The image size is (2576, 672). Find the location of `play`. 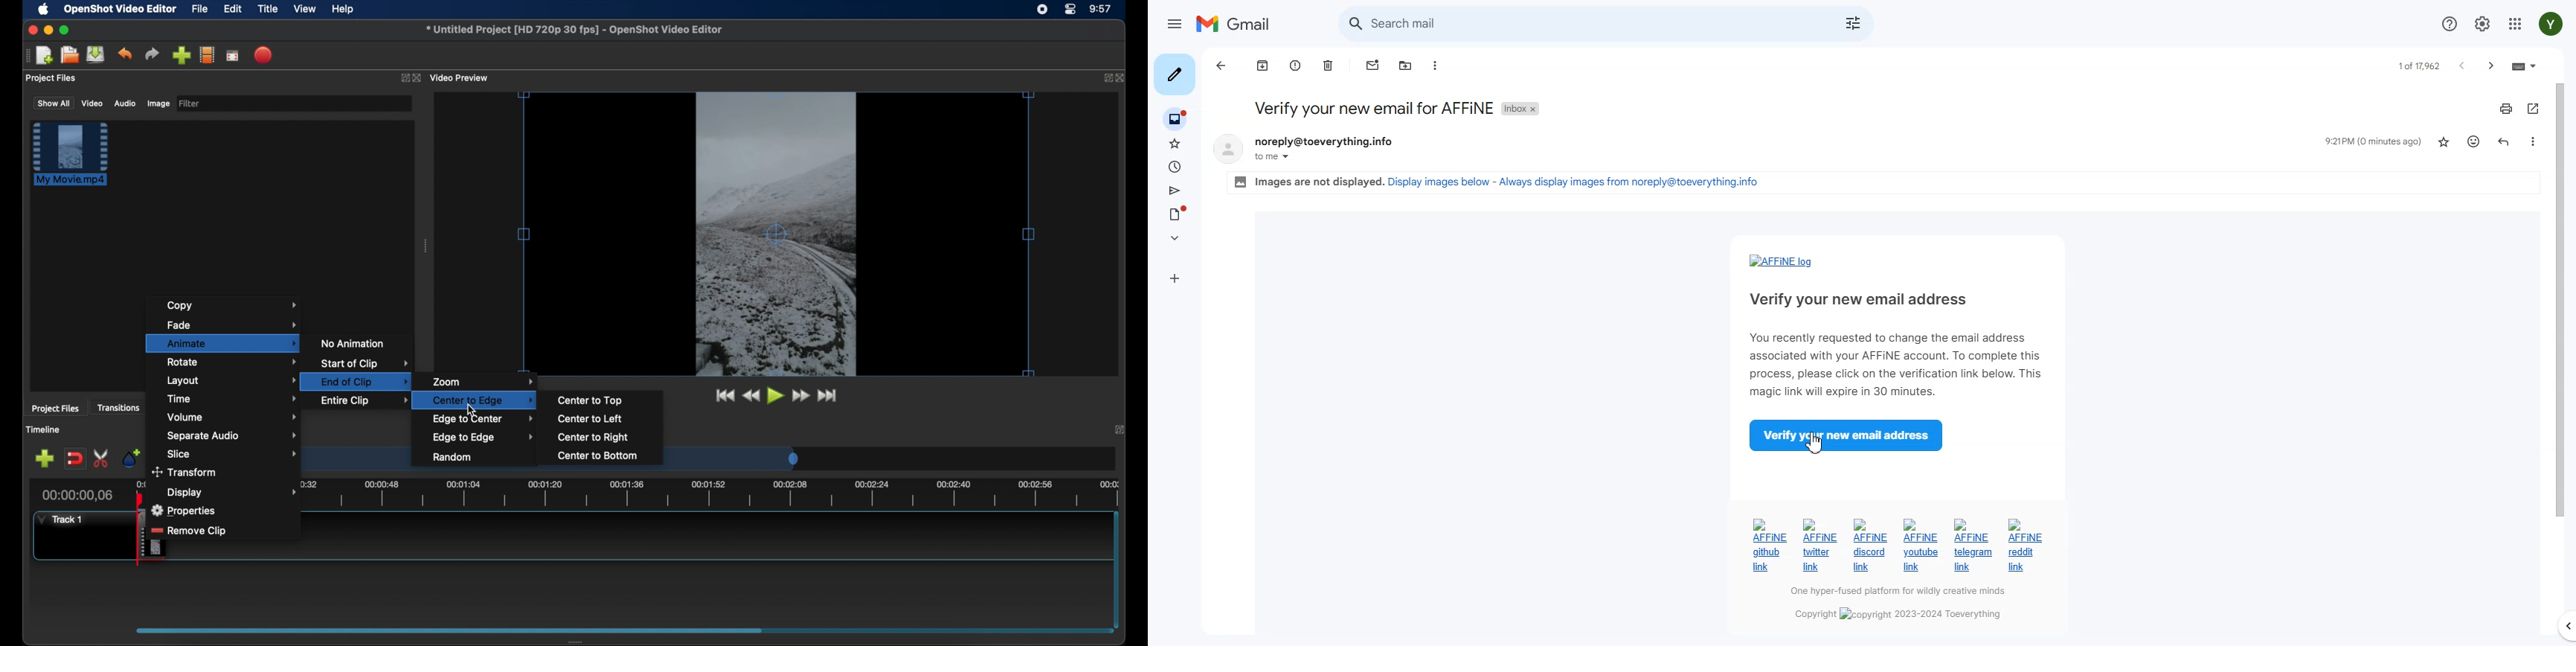

play is located at coordinates (776, 396).